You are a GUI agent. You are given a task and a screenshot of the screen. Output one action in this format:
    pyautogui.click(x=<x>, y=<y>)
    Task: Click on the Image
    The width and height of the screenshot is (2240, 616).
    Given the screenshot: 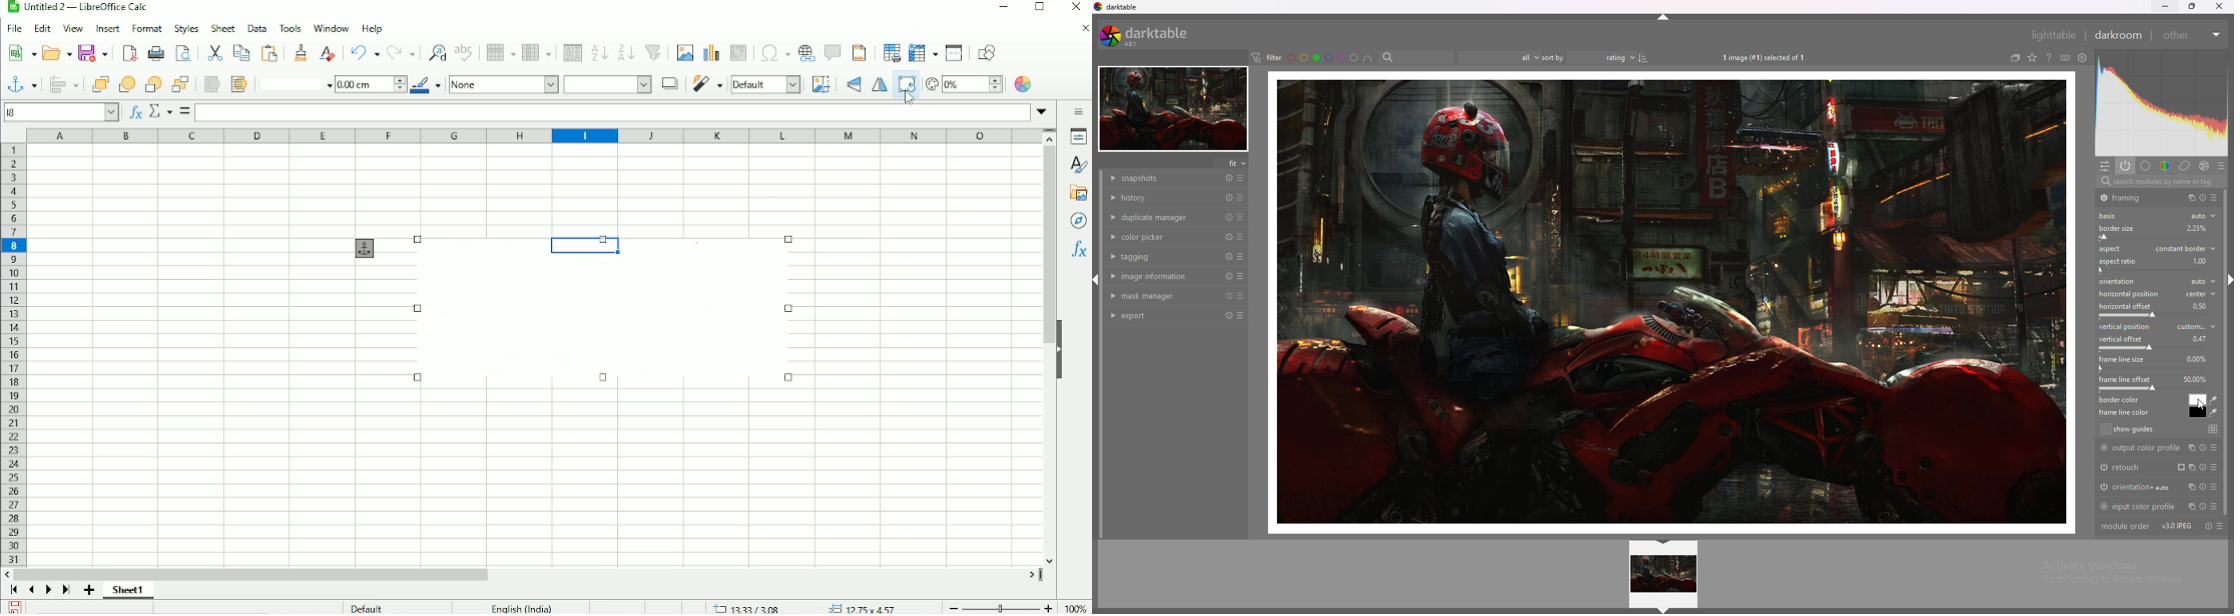 What is the action you would take?
    pyautogui.click(x=605, y=311)
    